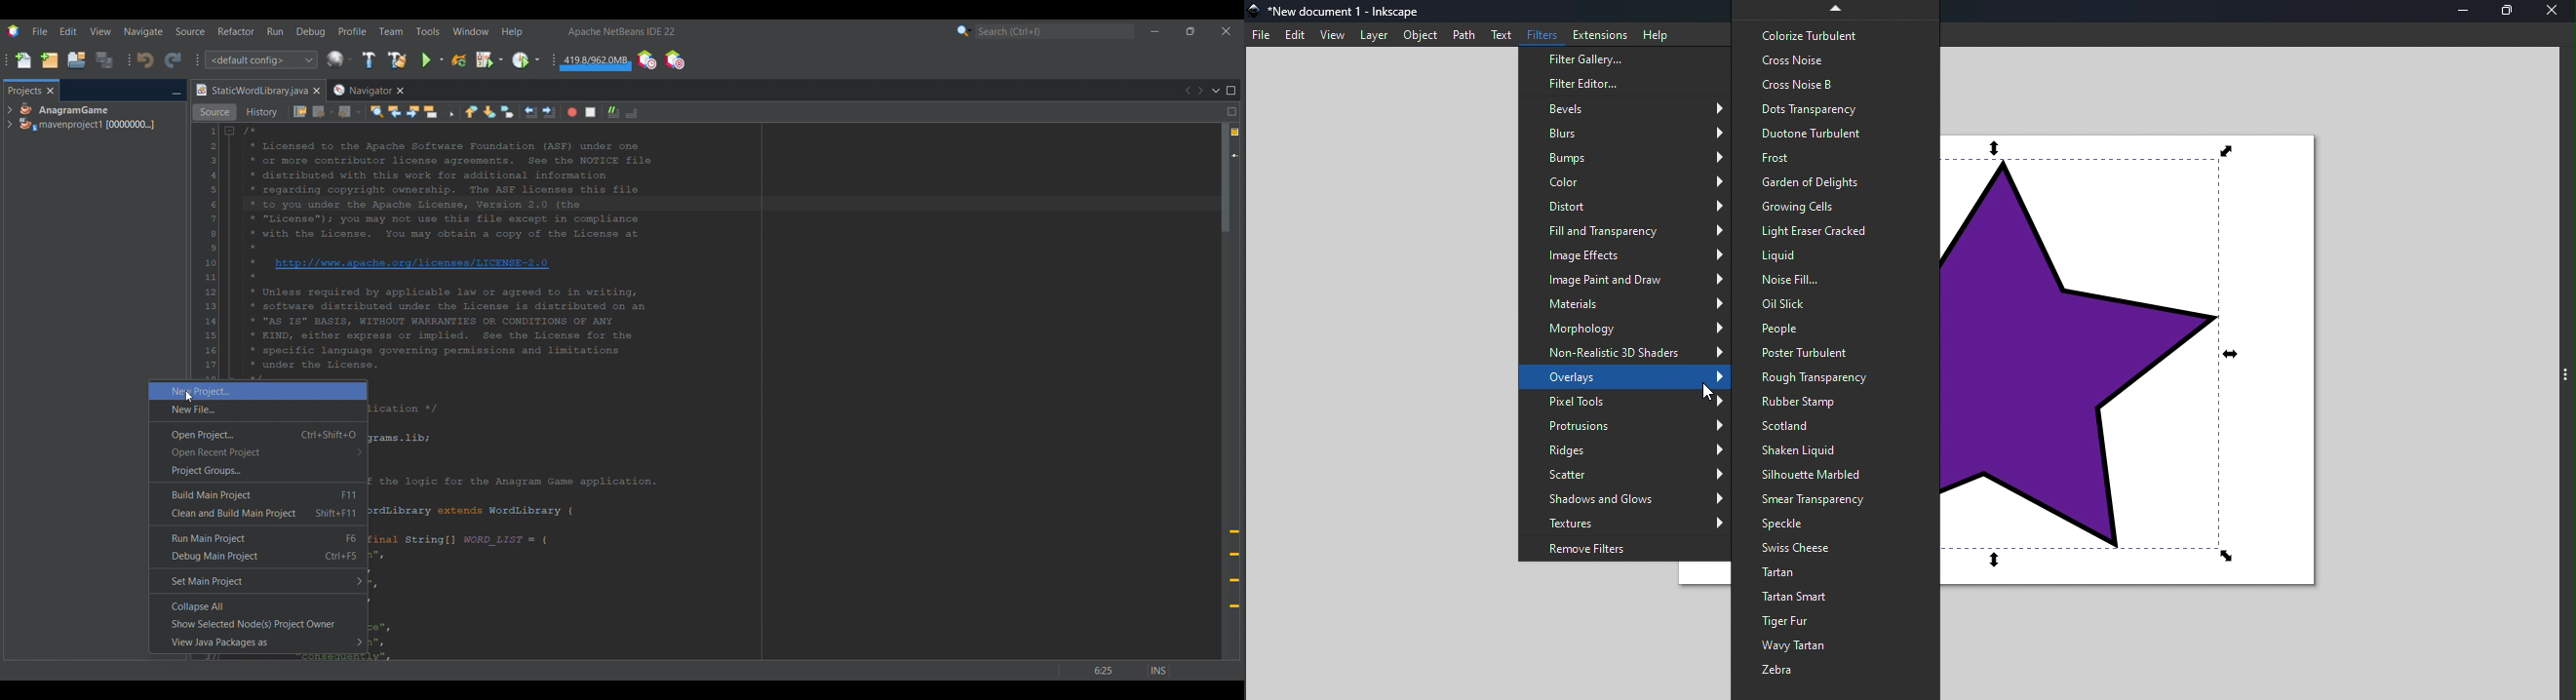 Image resolution: width=2576 pixels, height=700 pixels. I want to click on Maximize, so click(2512, 14).